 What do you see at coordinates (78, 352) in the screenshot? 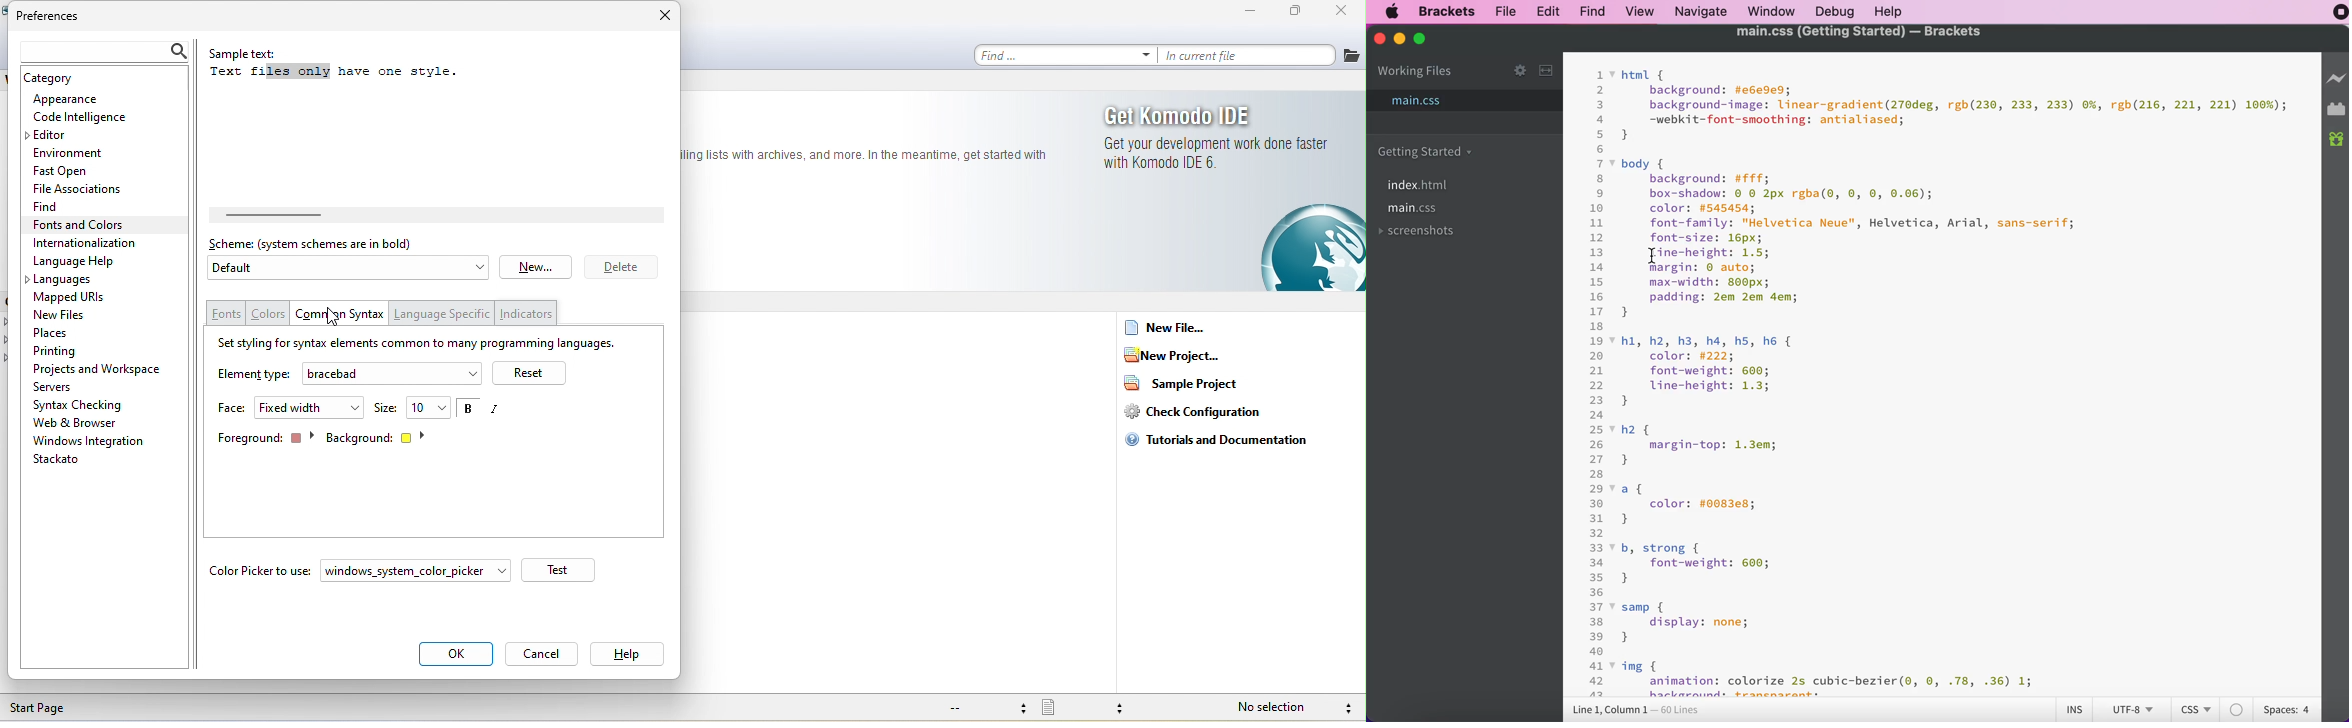
I see `printing` at bounding box center [78, 352].